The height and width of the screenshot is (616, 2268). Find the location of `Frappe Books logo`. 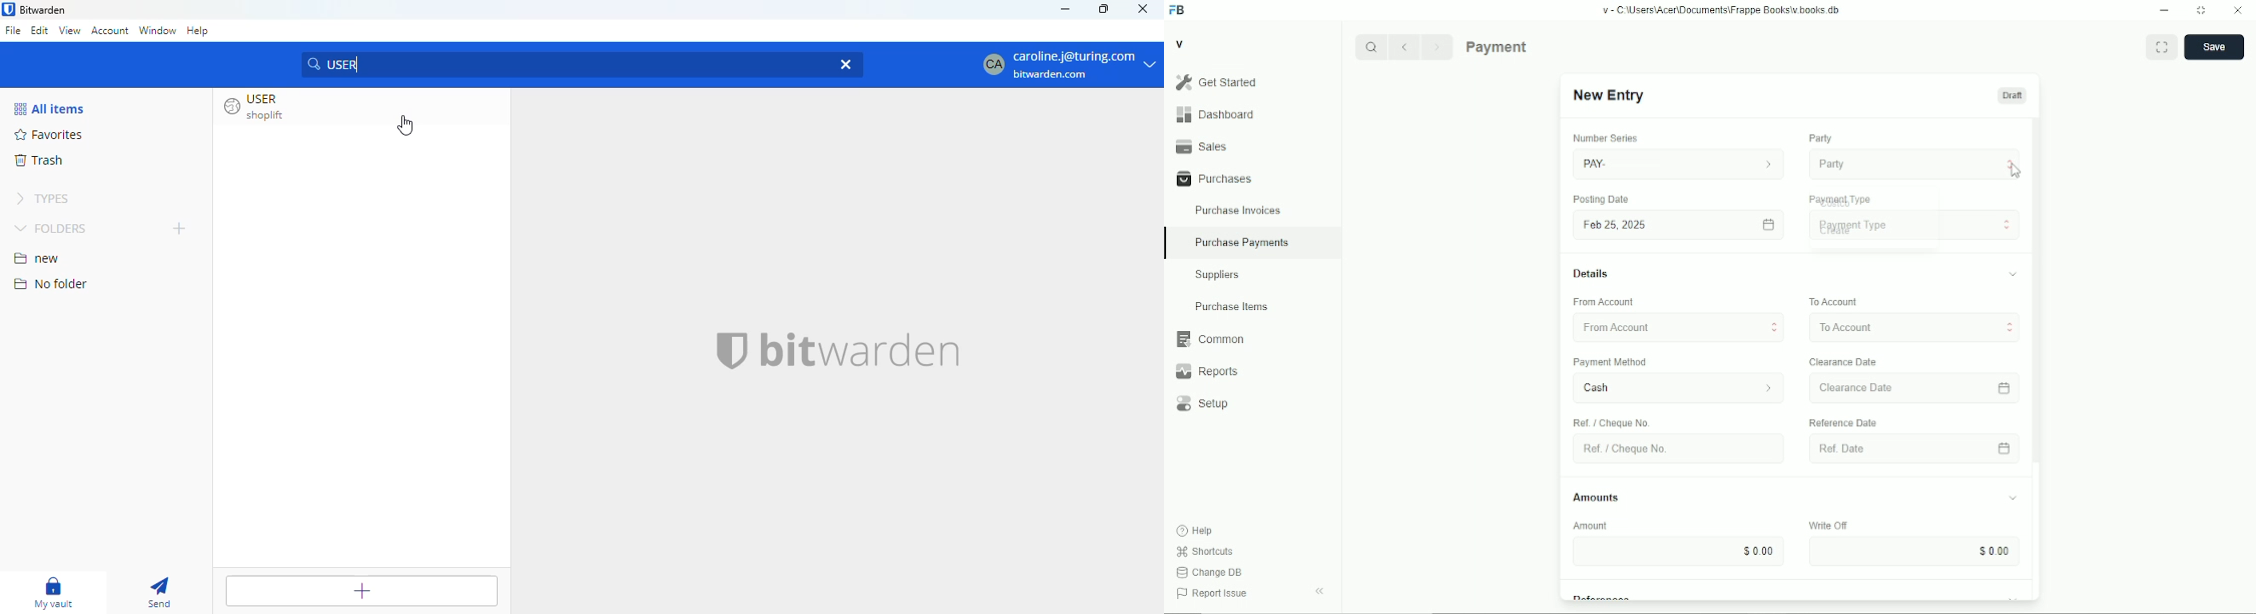

Frappe Books logo is located at coordinates (1176, 10).